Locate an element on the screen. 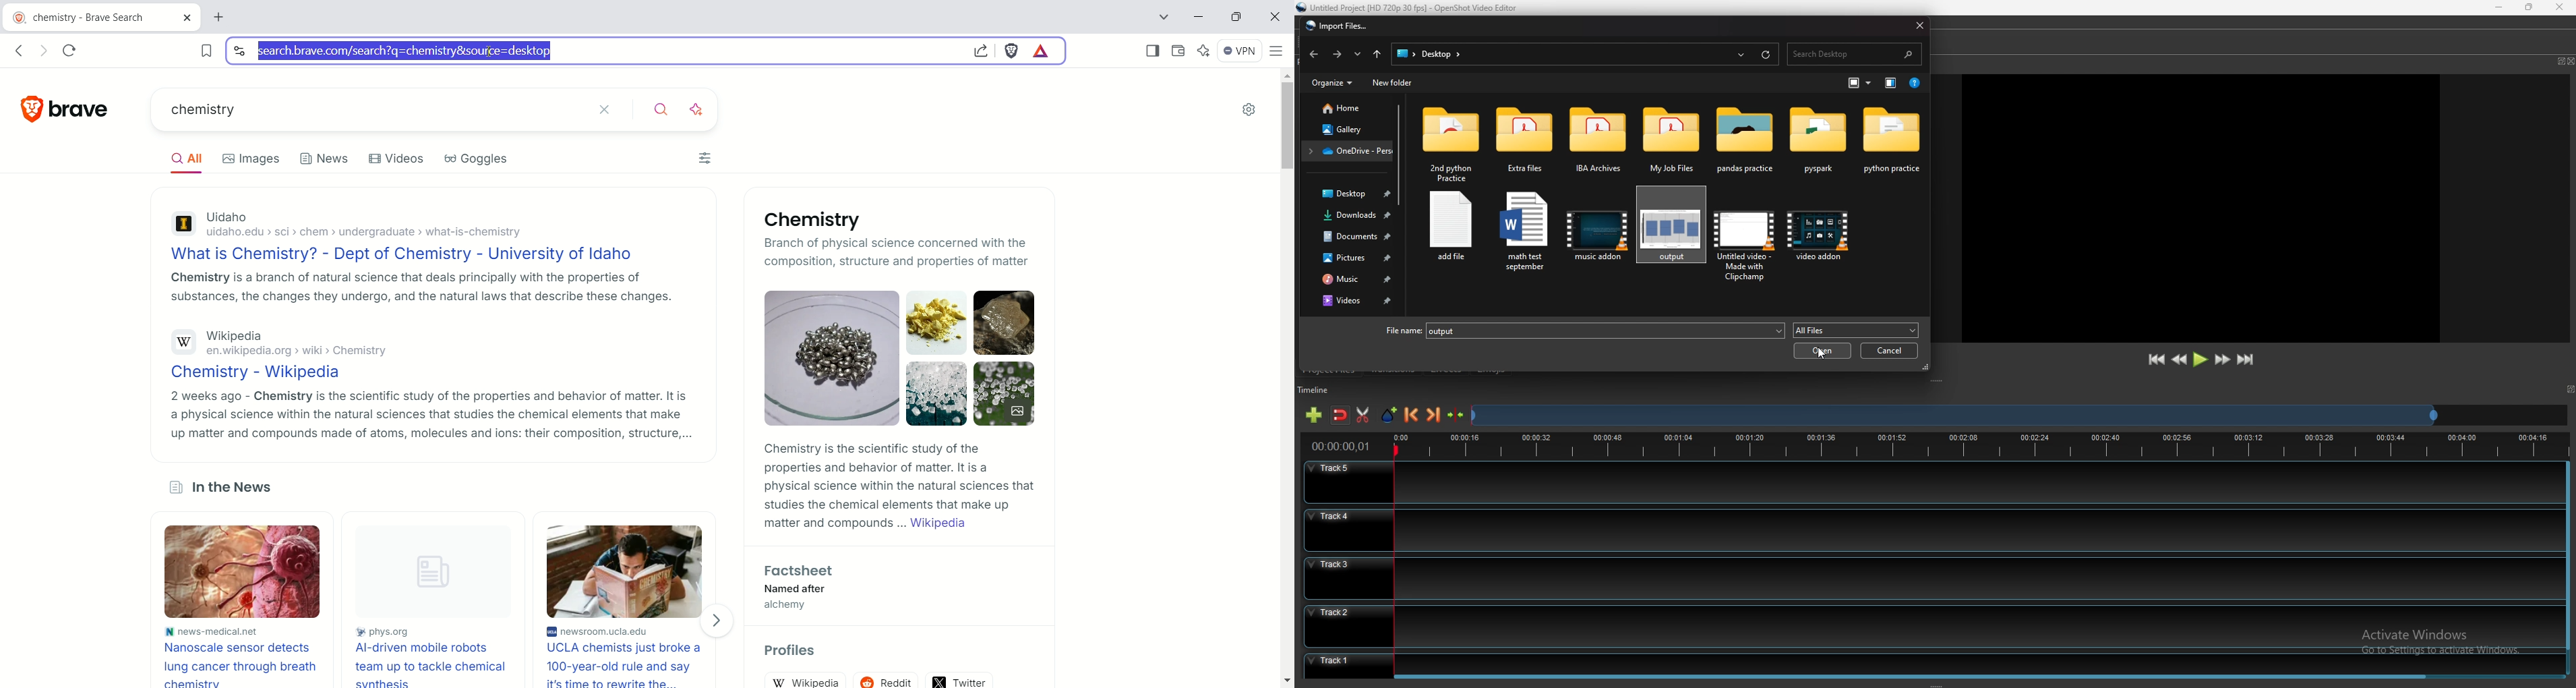 This screenshot has width=2576, height=700. scroll bar is located at coordinates (1401, 154).